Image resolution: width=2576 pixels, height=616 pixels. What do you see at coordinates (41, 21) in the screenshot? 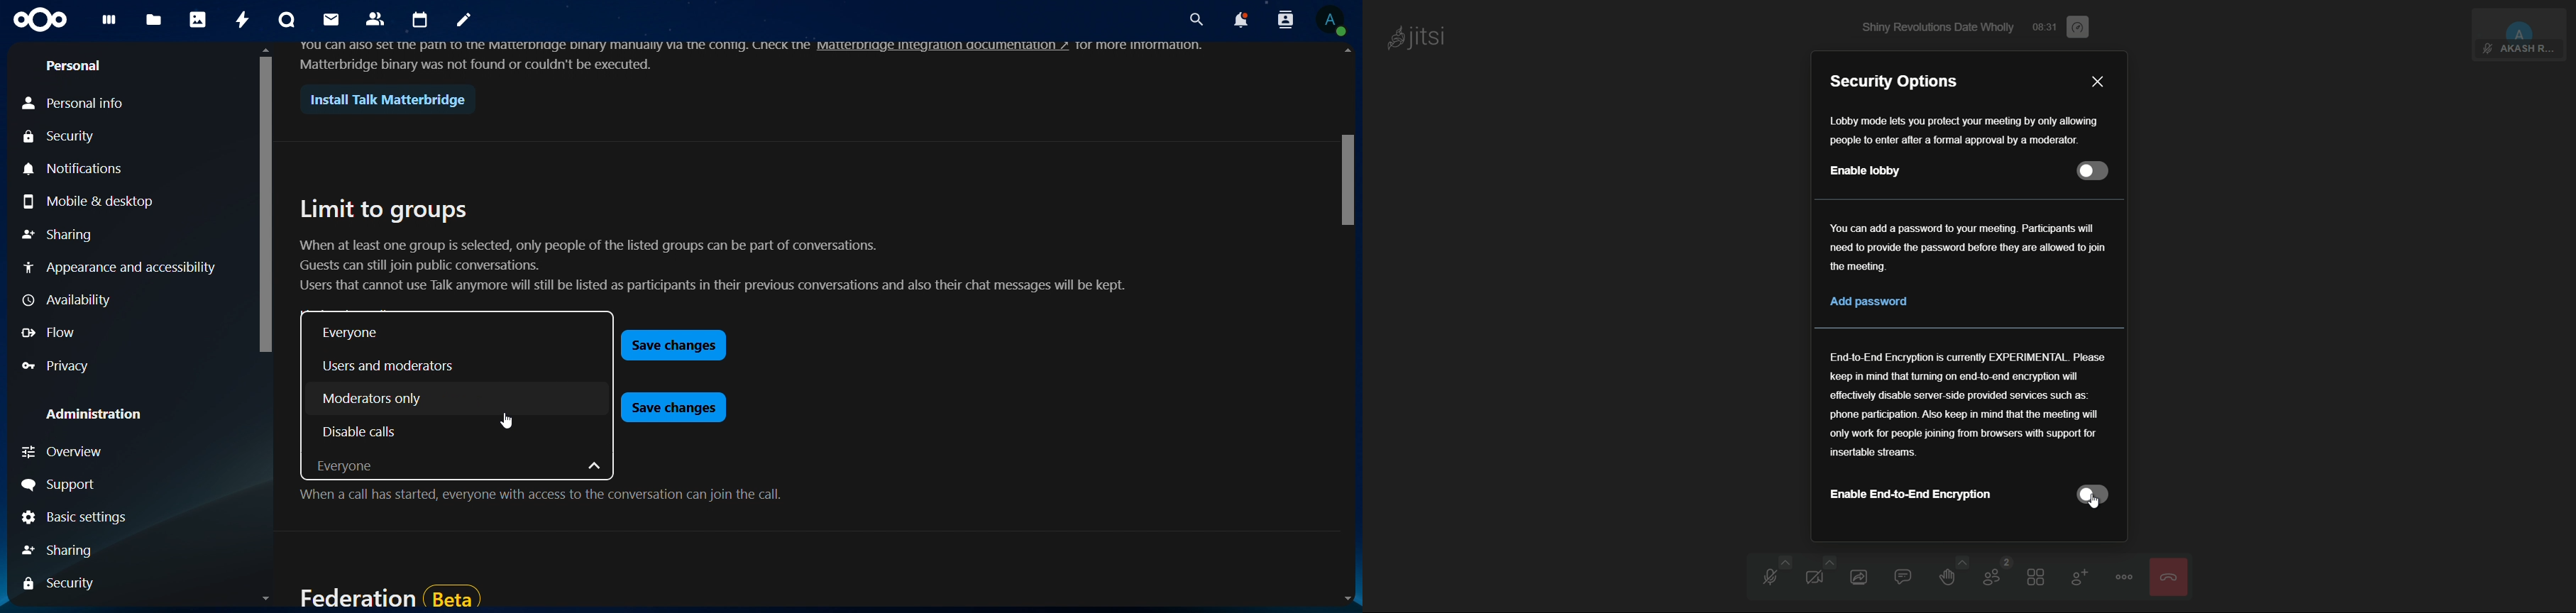
I see `icon` at bounding box center [41, 21].